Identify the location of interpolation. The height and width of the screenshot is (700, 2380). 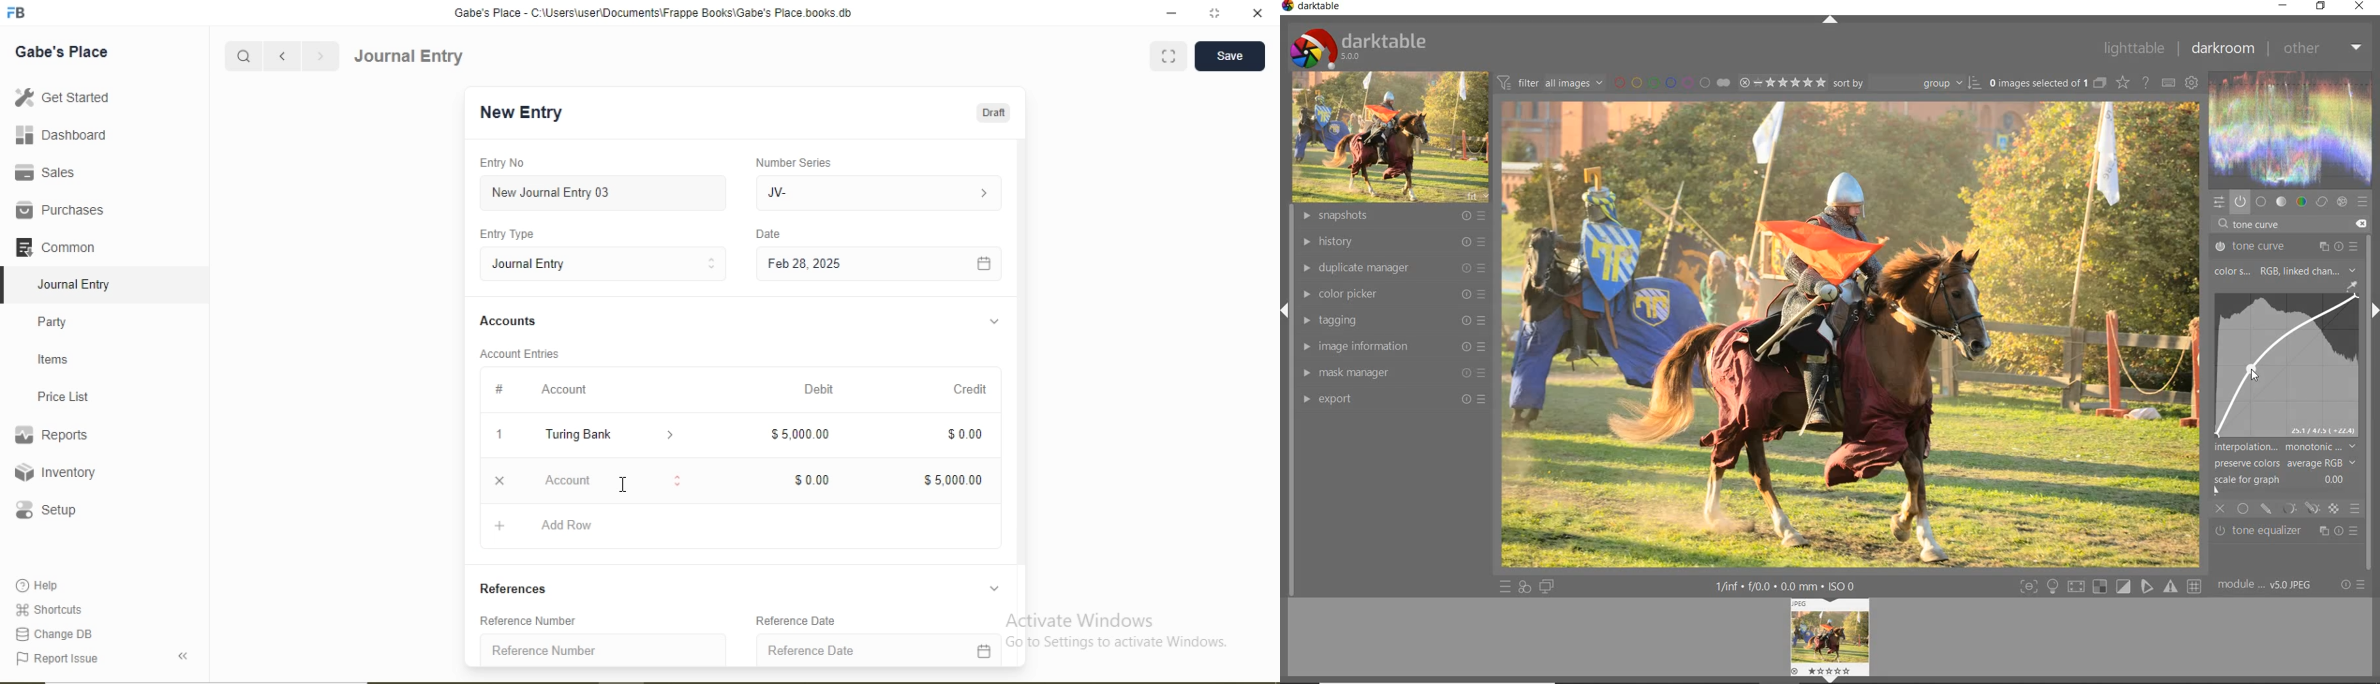
(2286, 447).